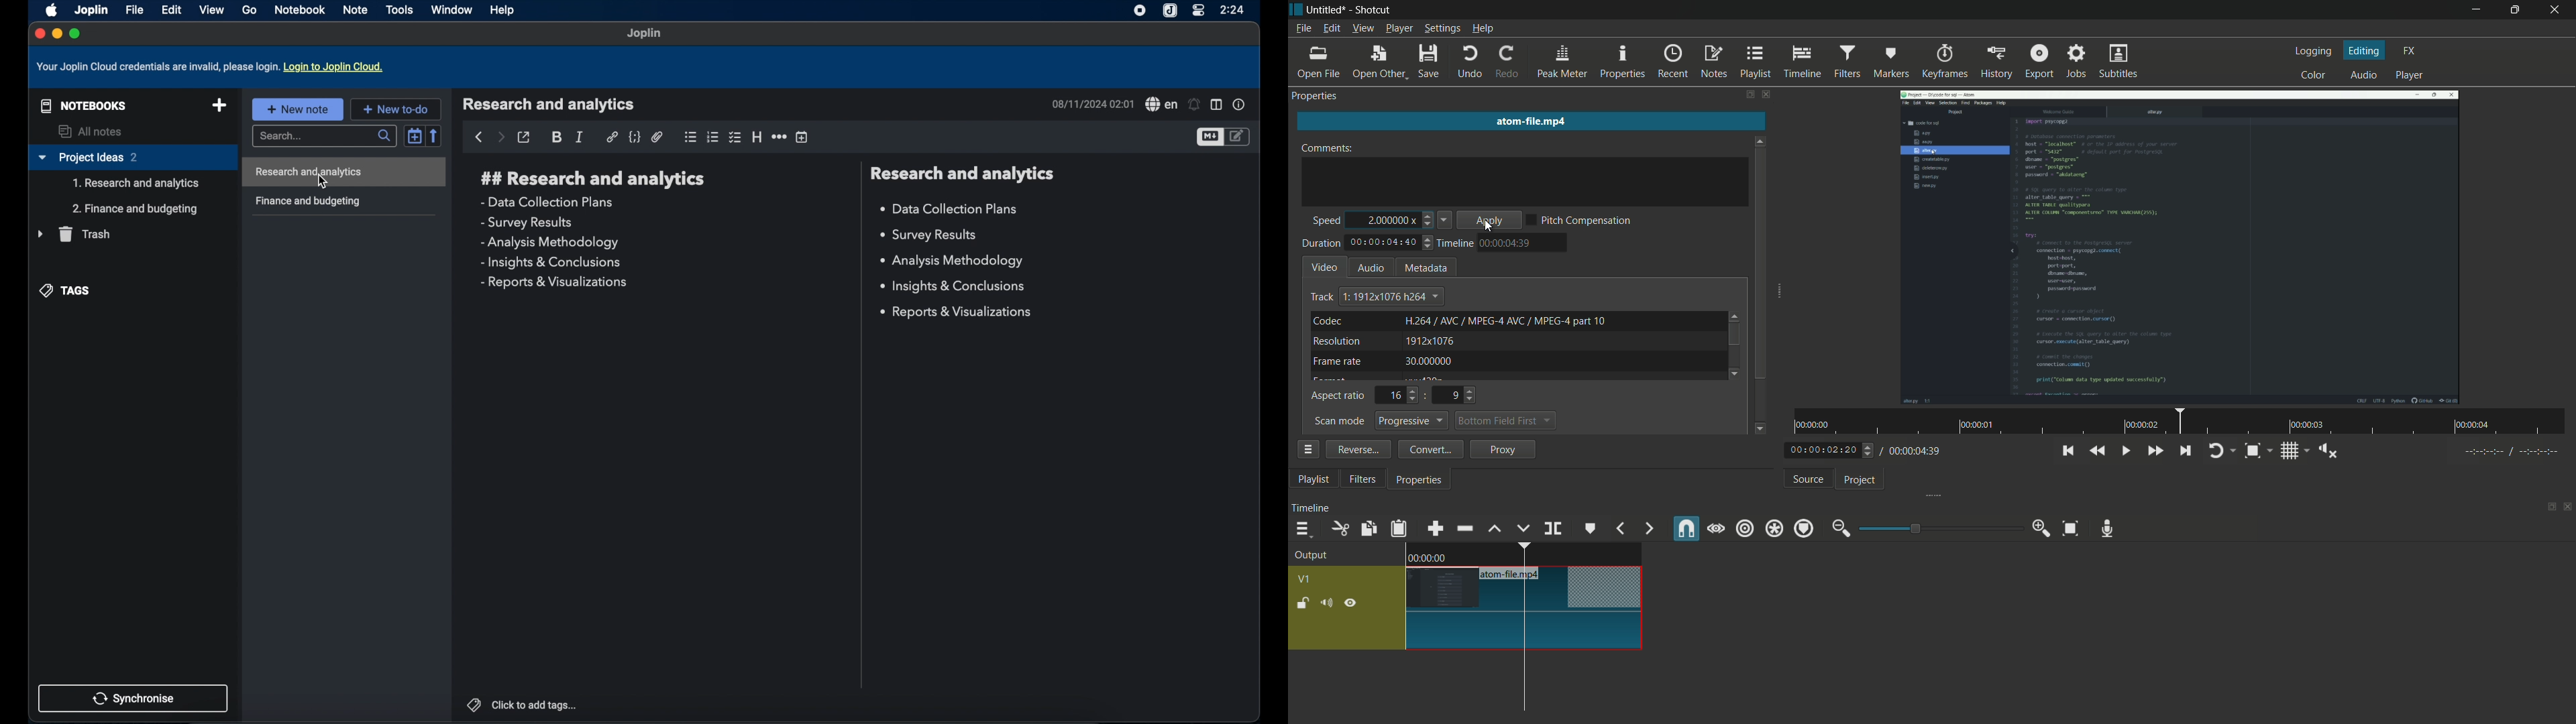  I want to click on markers, so click(1892, 62).